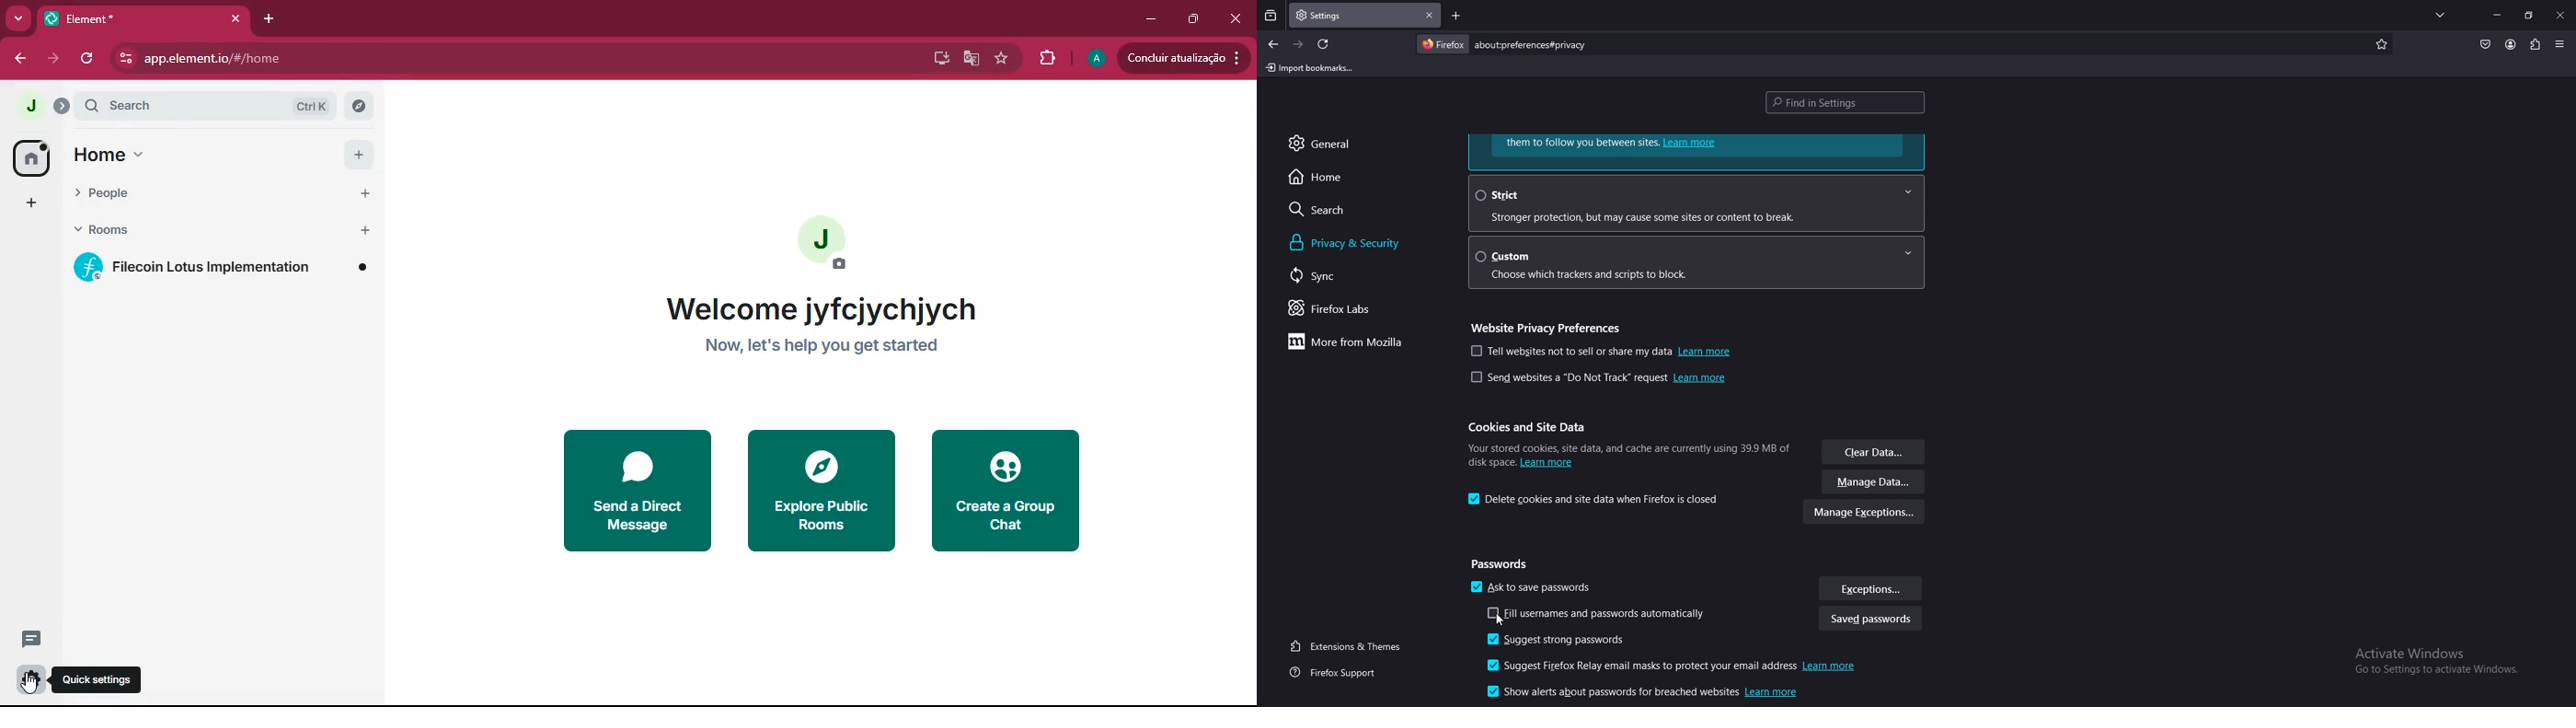  What do you see at coordinates (834, 243) in the screenshot?
I see `profile picture` at bounding box center [834, 243].